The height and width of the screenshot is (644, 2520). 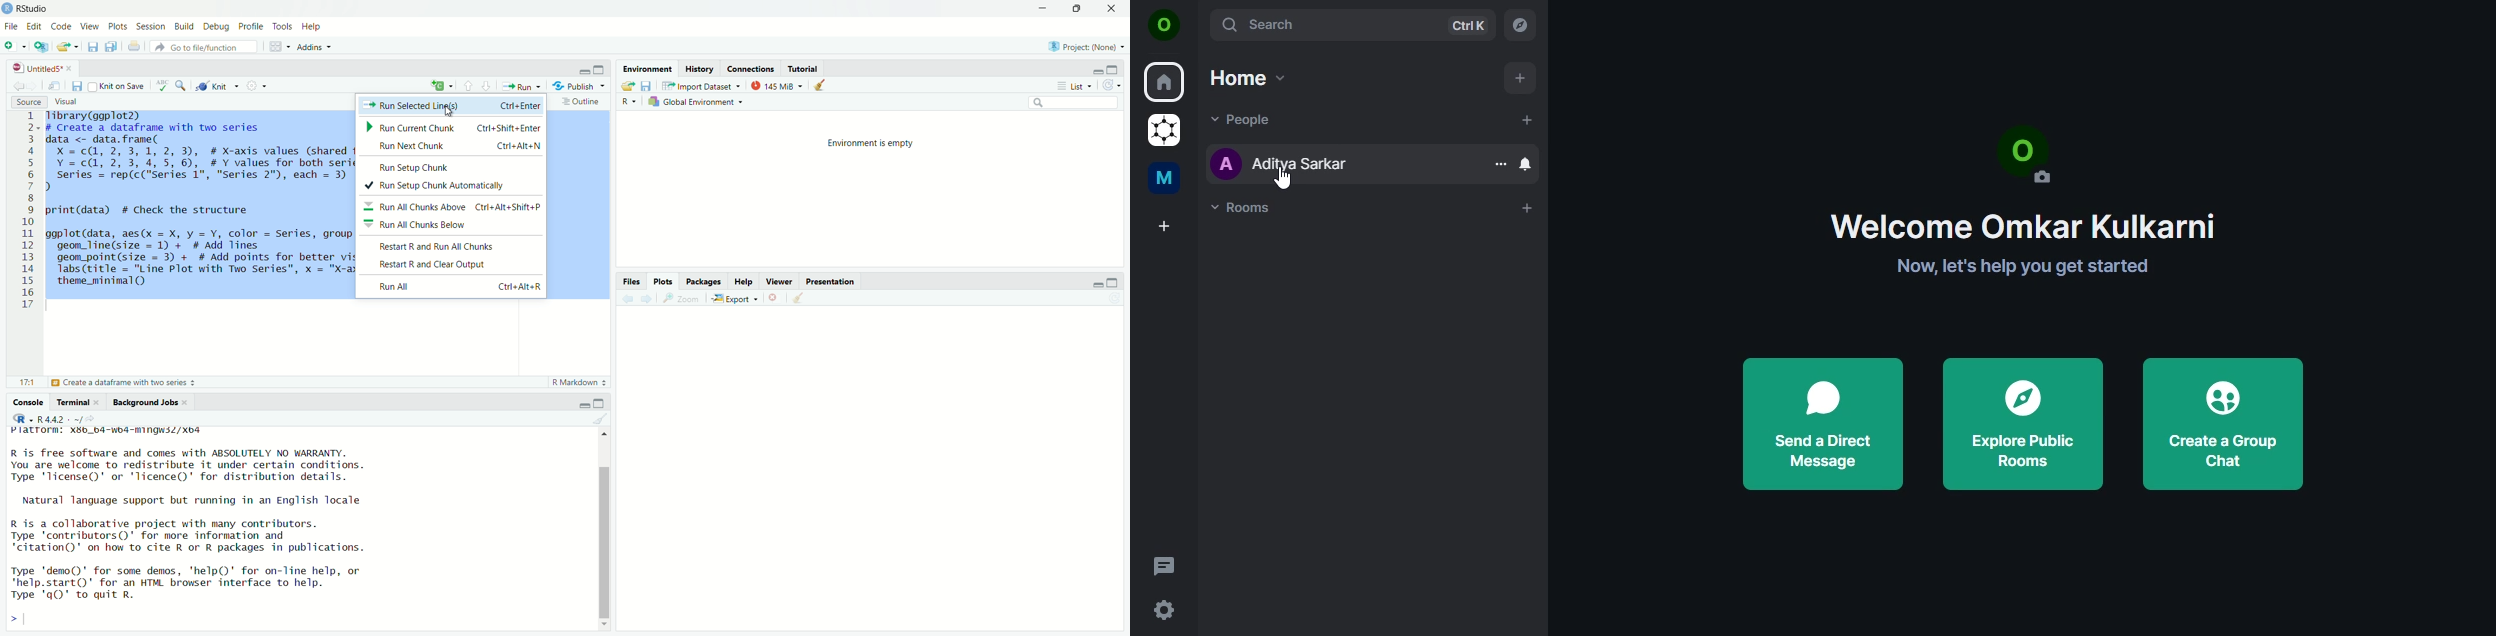 I want to click on Project Name, so click(x=1086, y=48).